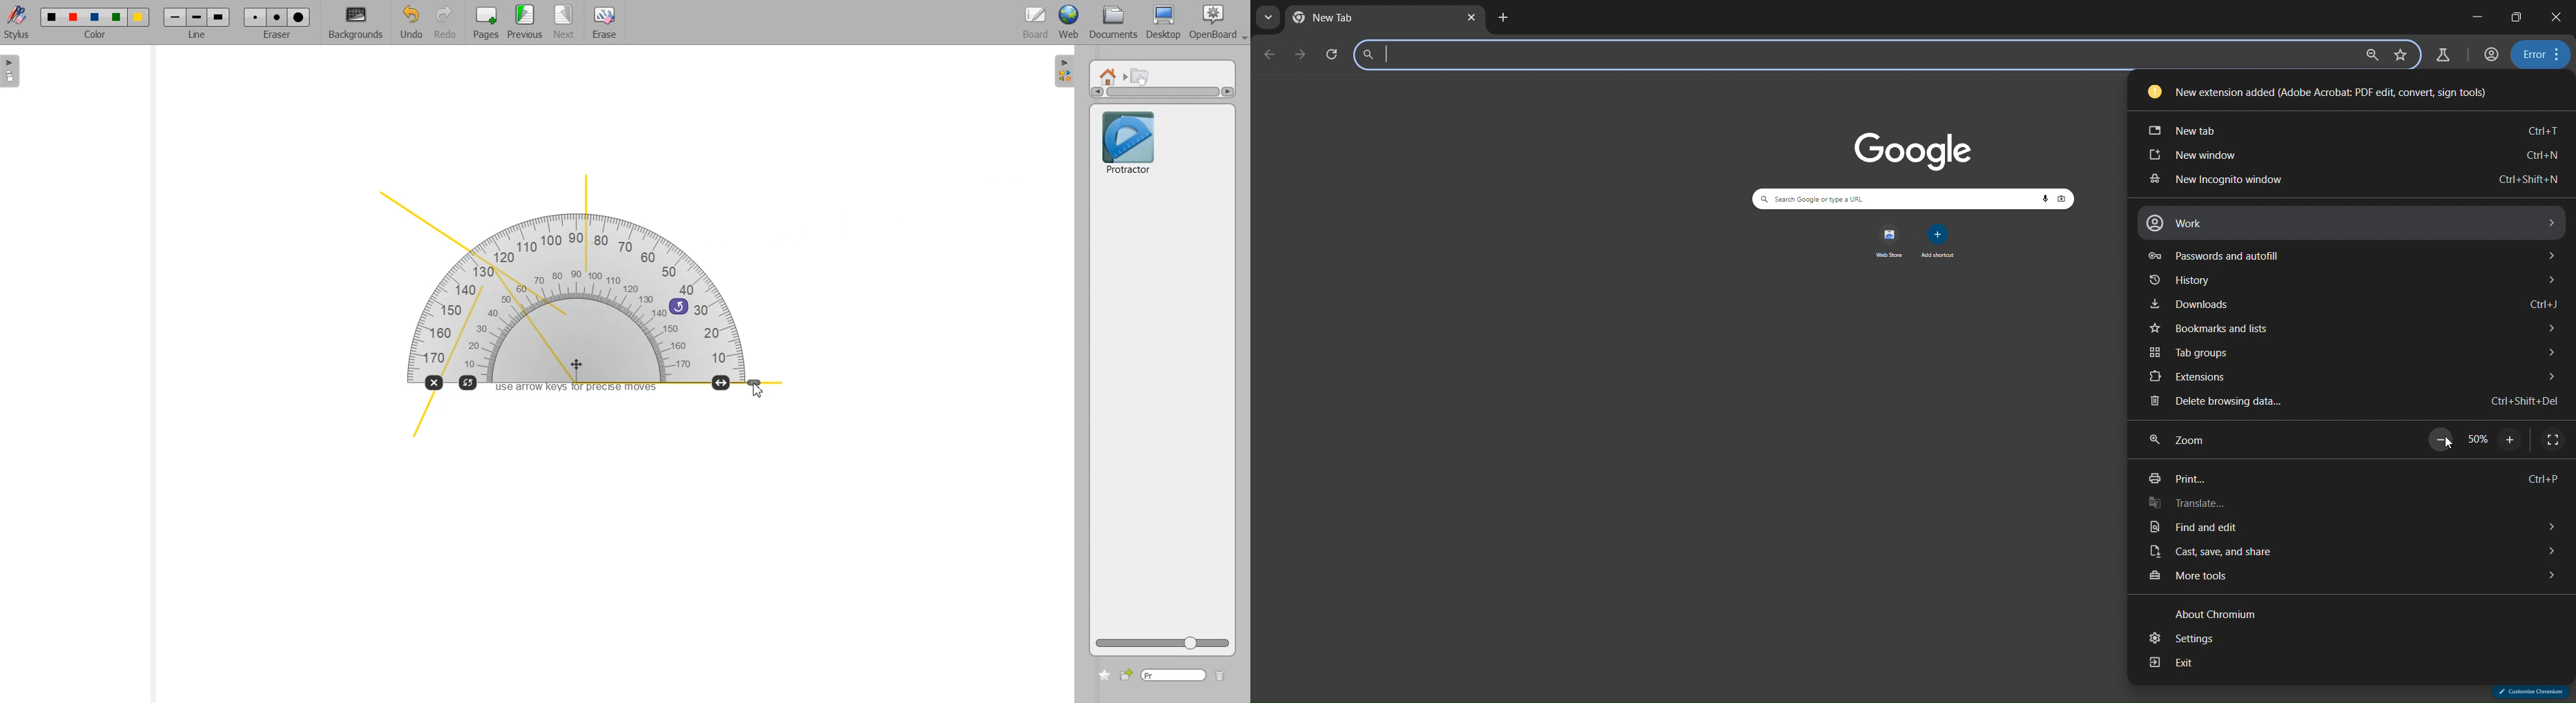 The width and height of the screenshot is (2576, 728). I want to click on zoom in, so click(2511, 437).